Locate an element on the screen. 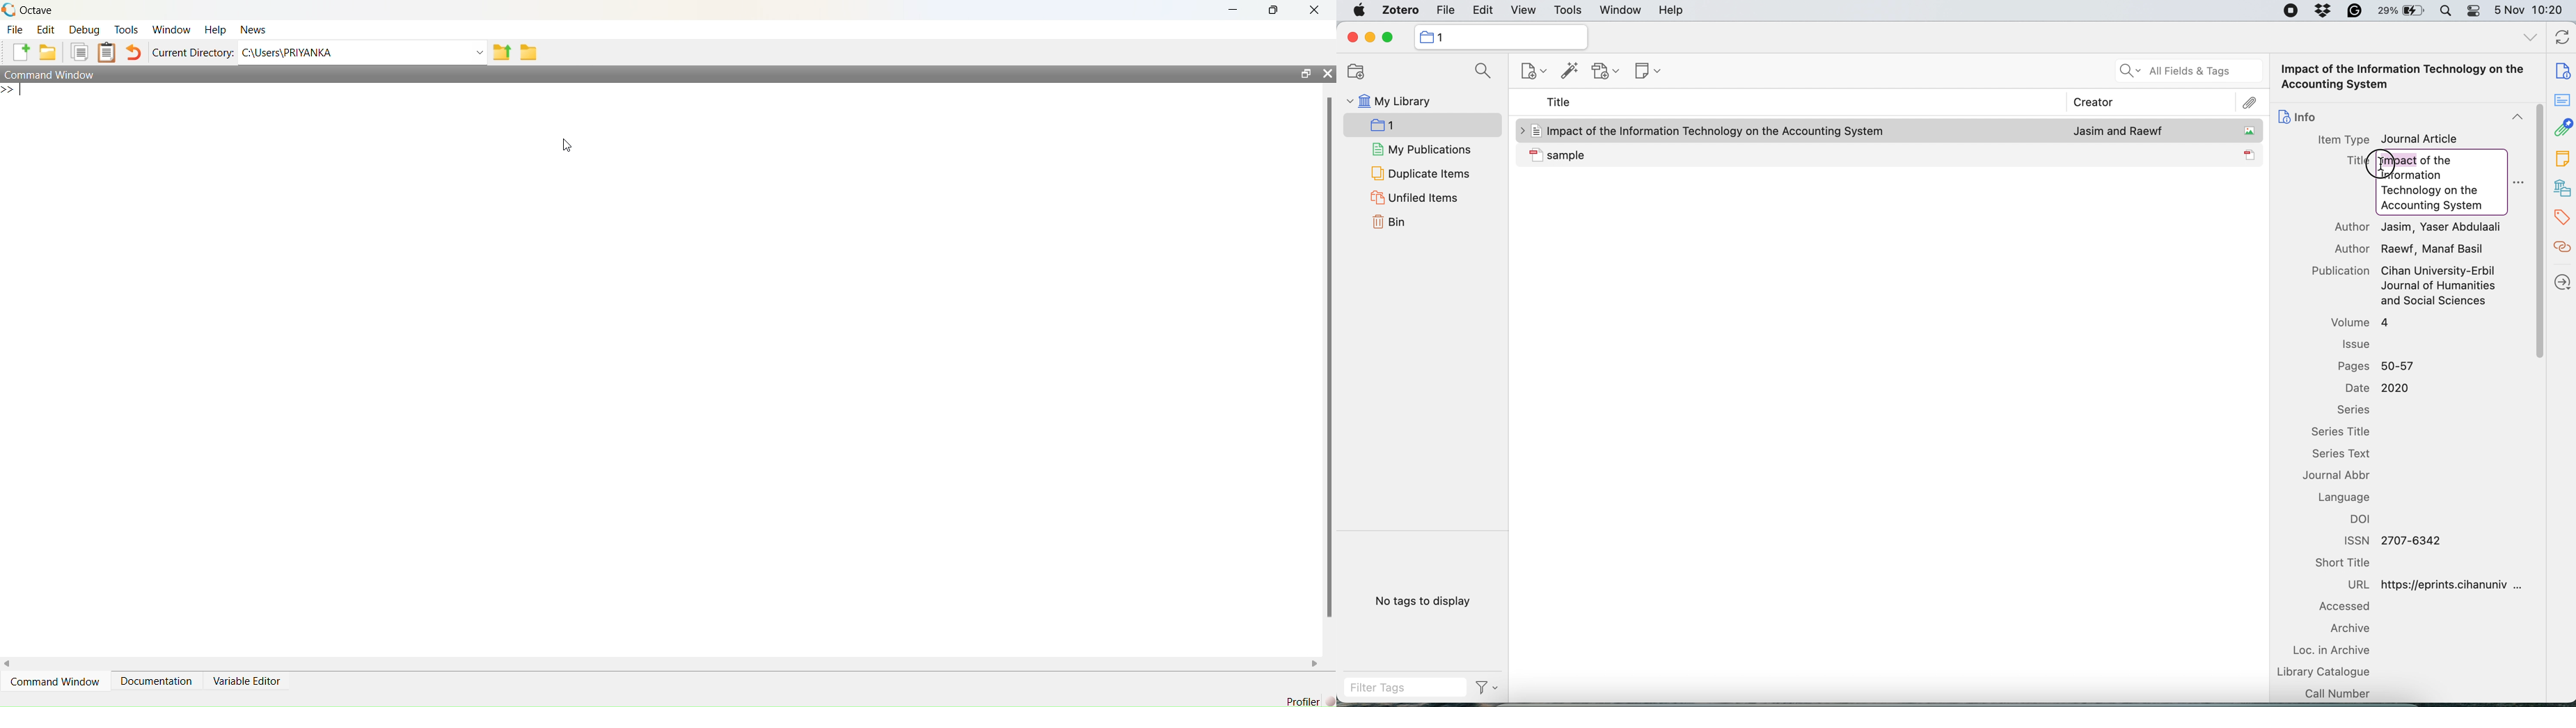 Image resolution: width=2576 pixels, height=728 pixels. highlight Impact word to change is located at coordinates (2398, 159).